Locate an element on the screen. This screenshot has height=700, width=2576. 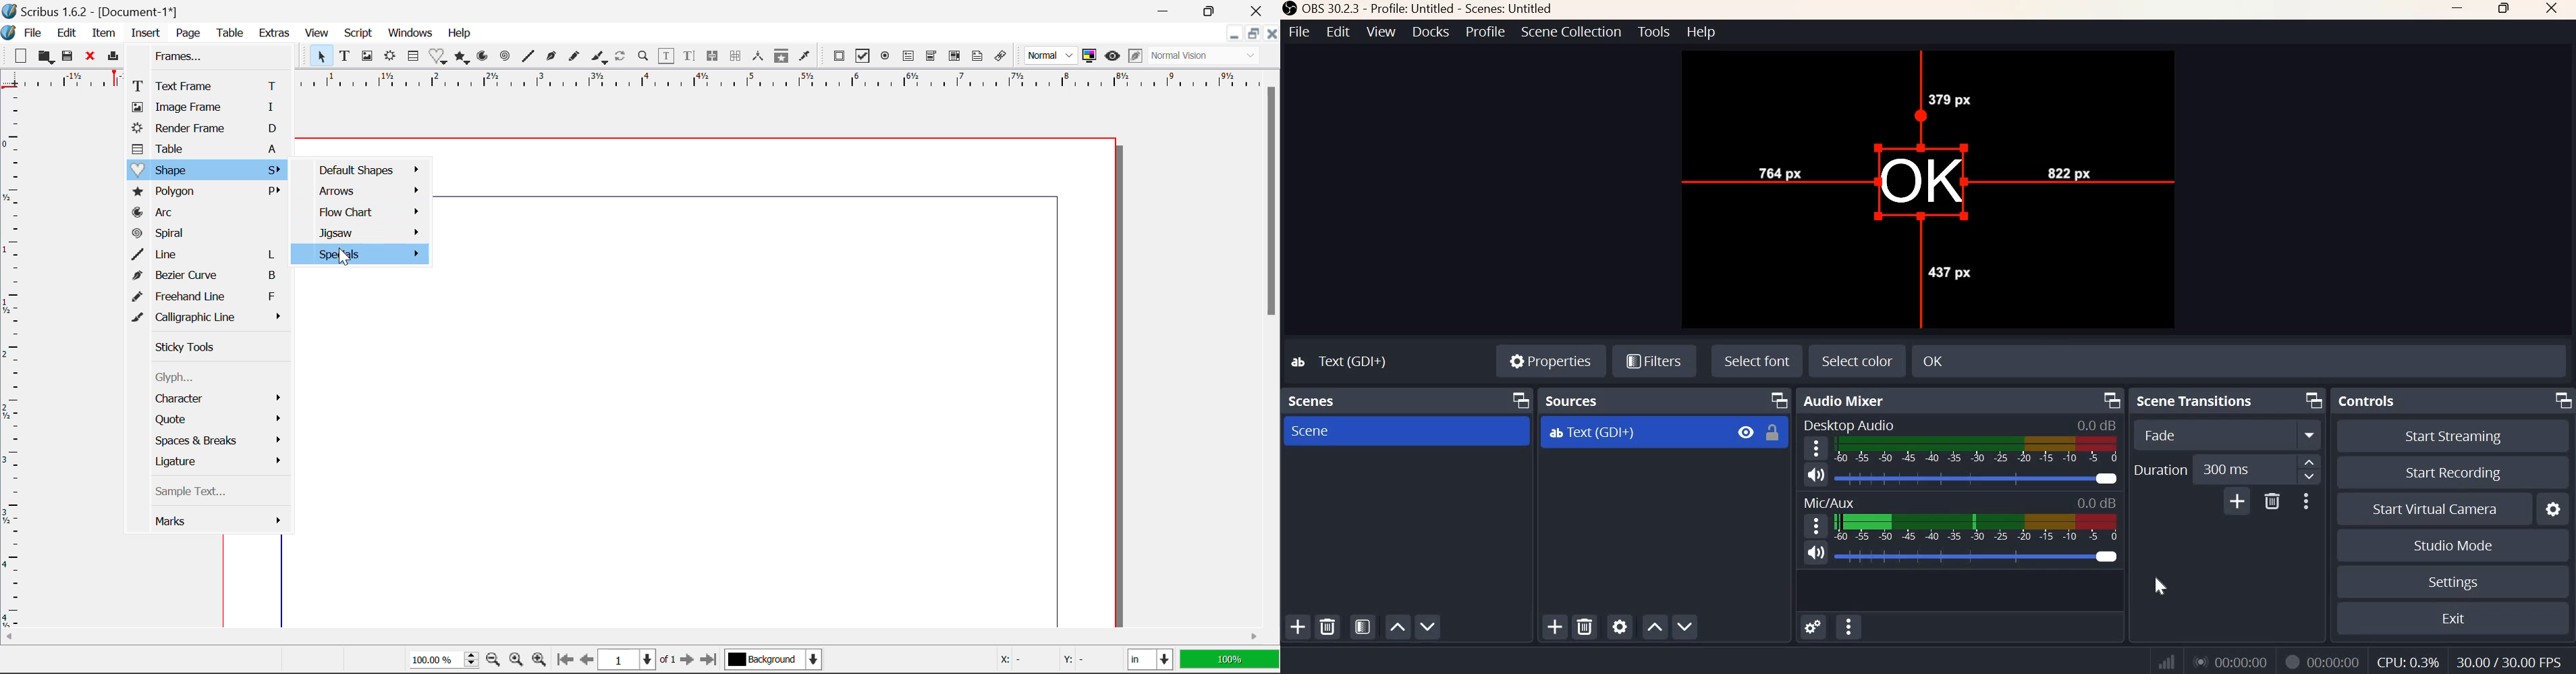
Freehand Curve is located at coordinates (575, 56).